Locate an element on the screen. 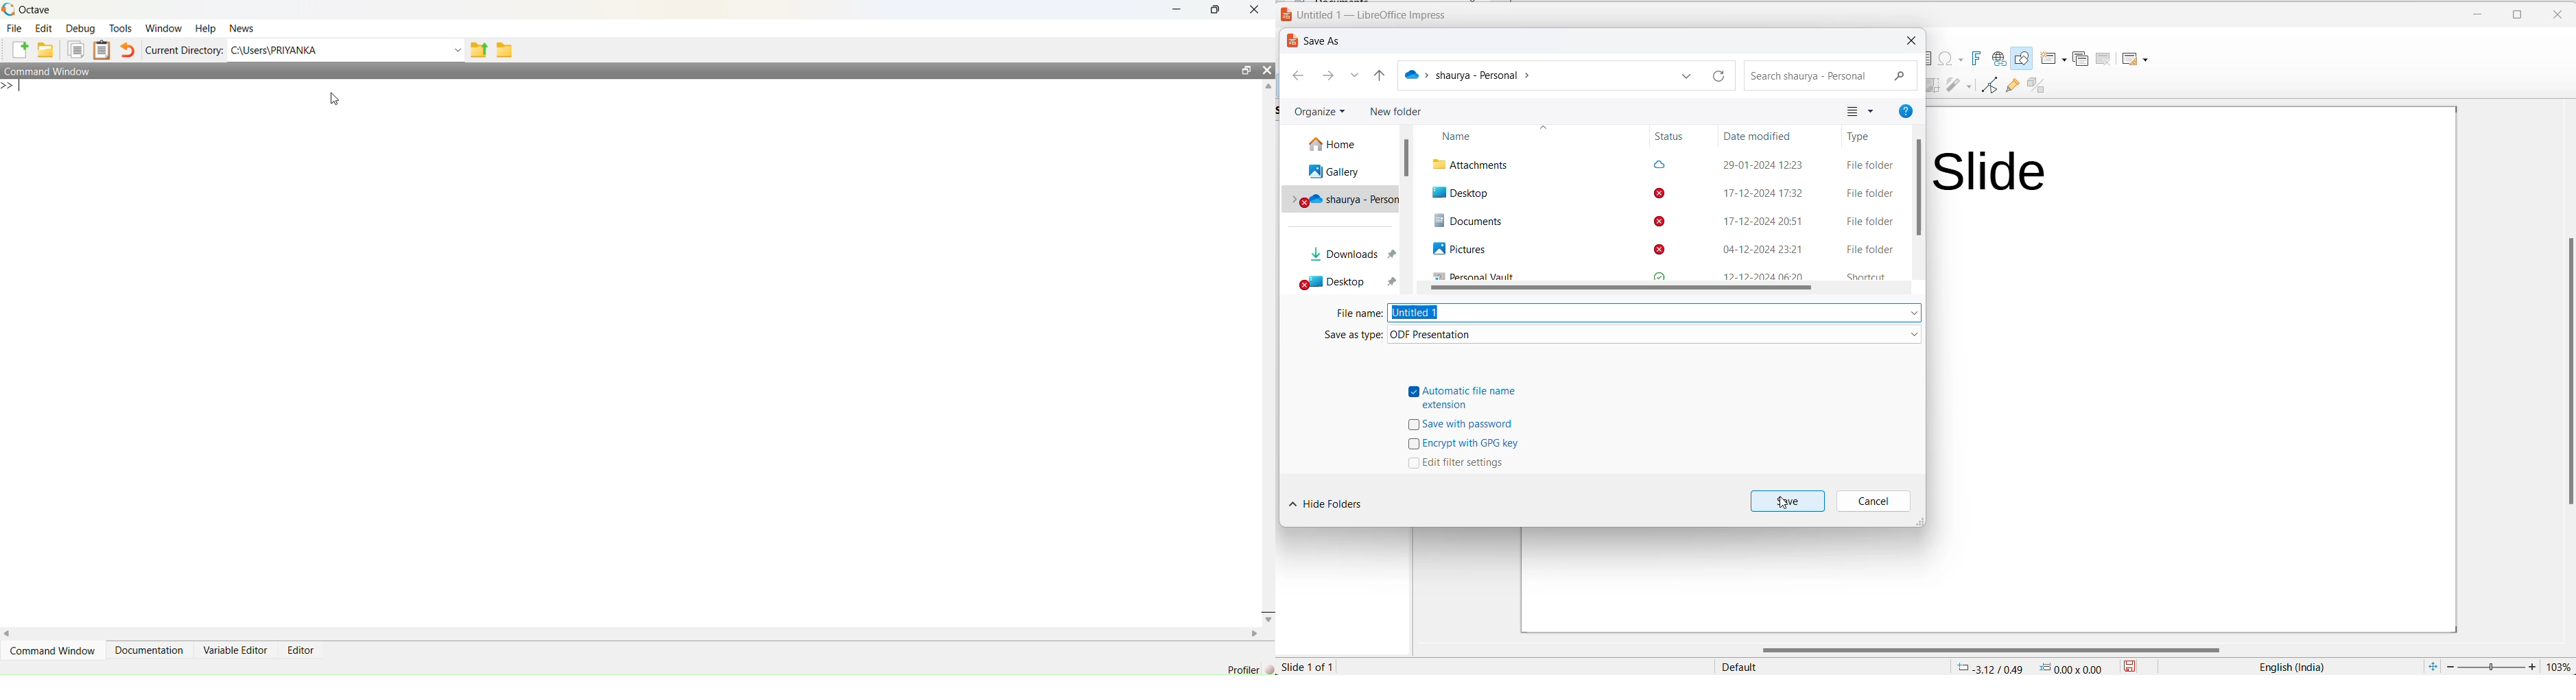 The image size is (2576, 700). file status: not backed up is located at coordinates (1659, 248).